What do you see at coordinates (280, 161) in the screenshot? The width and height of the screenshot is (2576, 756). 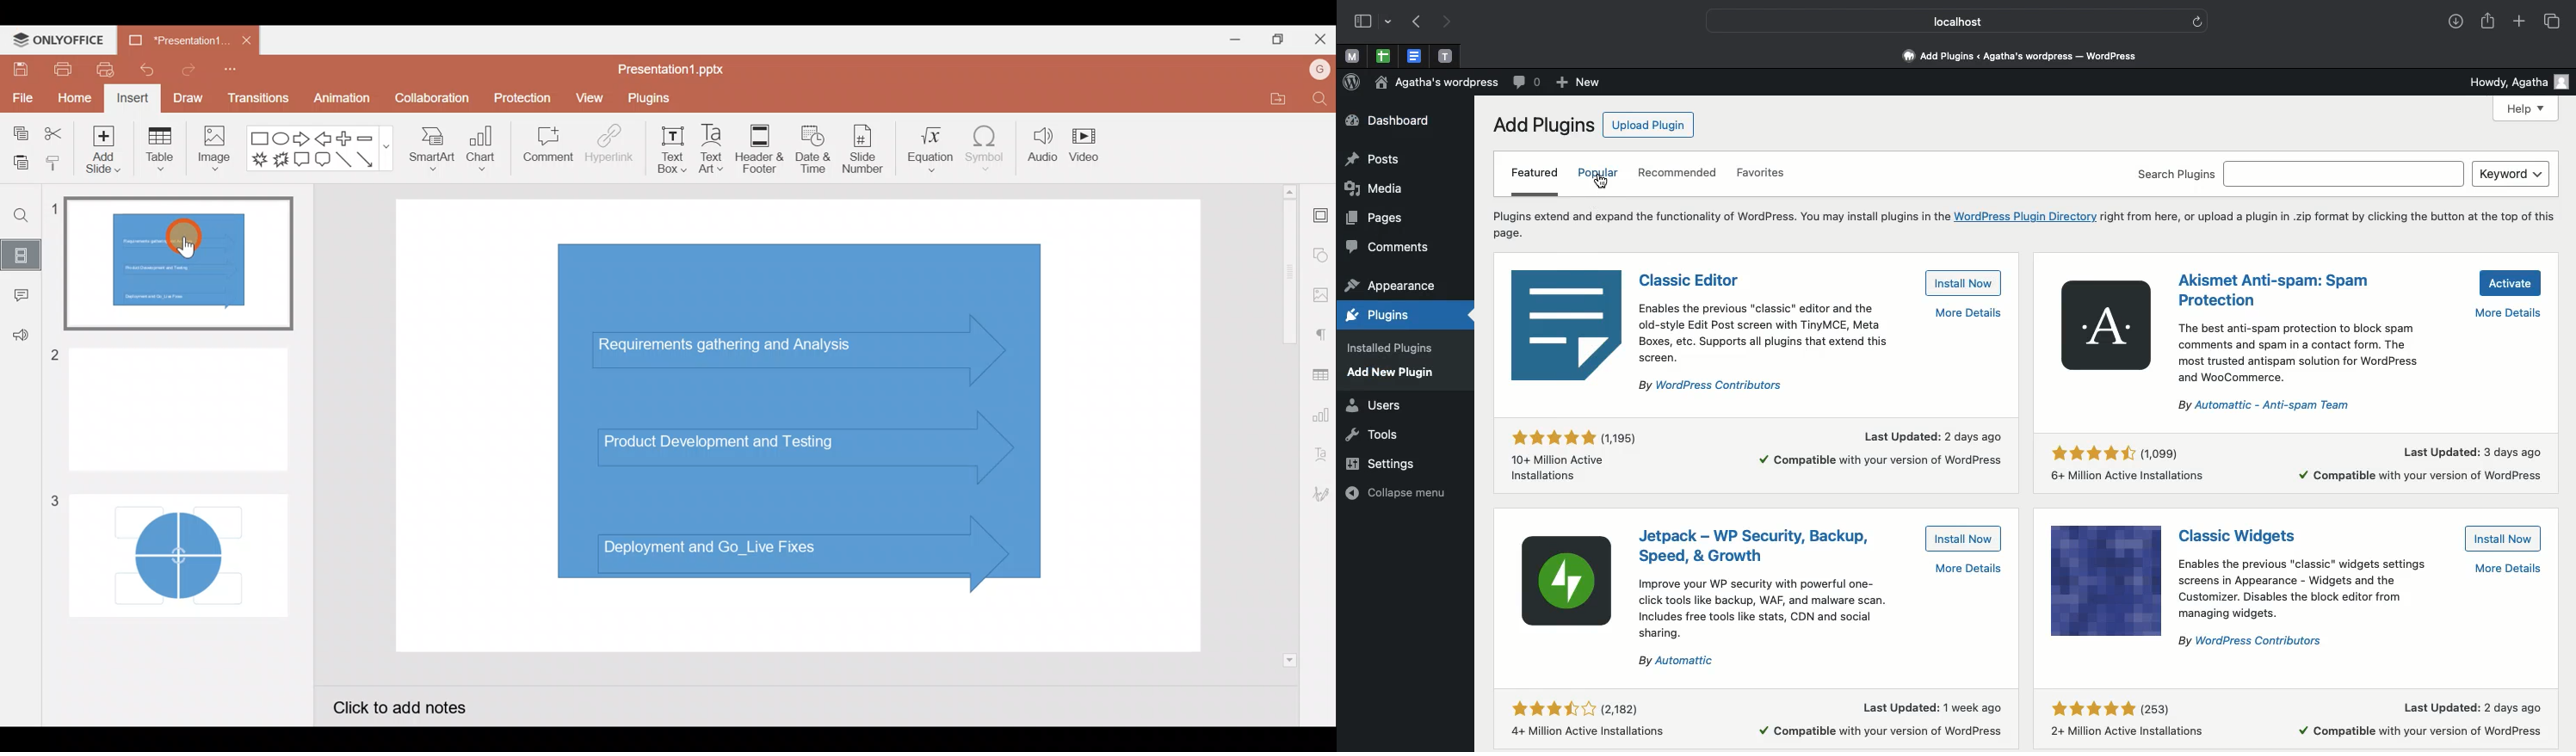 I see `Explosion 2` at bounding box center [280, 161].